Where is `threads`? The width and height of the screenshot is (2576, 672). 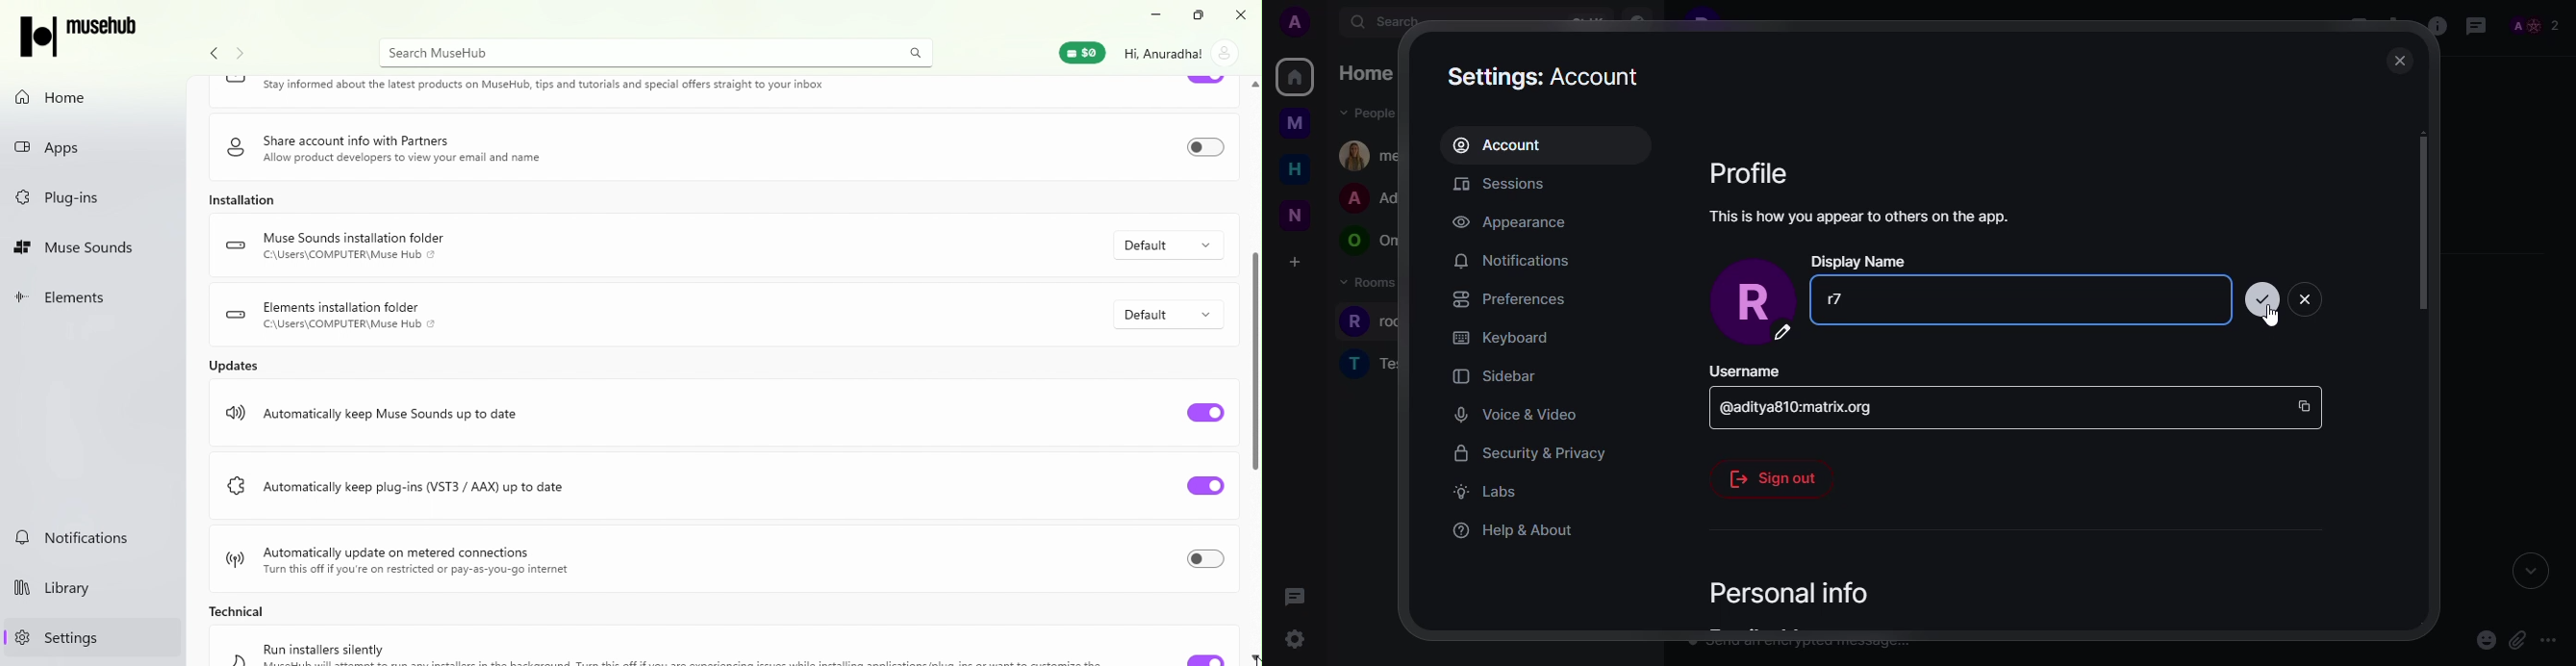
threads is located at coordinates (2476, 26).